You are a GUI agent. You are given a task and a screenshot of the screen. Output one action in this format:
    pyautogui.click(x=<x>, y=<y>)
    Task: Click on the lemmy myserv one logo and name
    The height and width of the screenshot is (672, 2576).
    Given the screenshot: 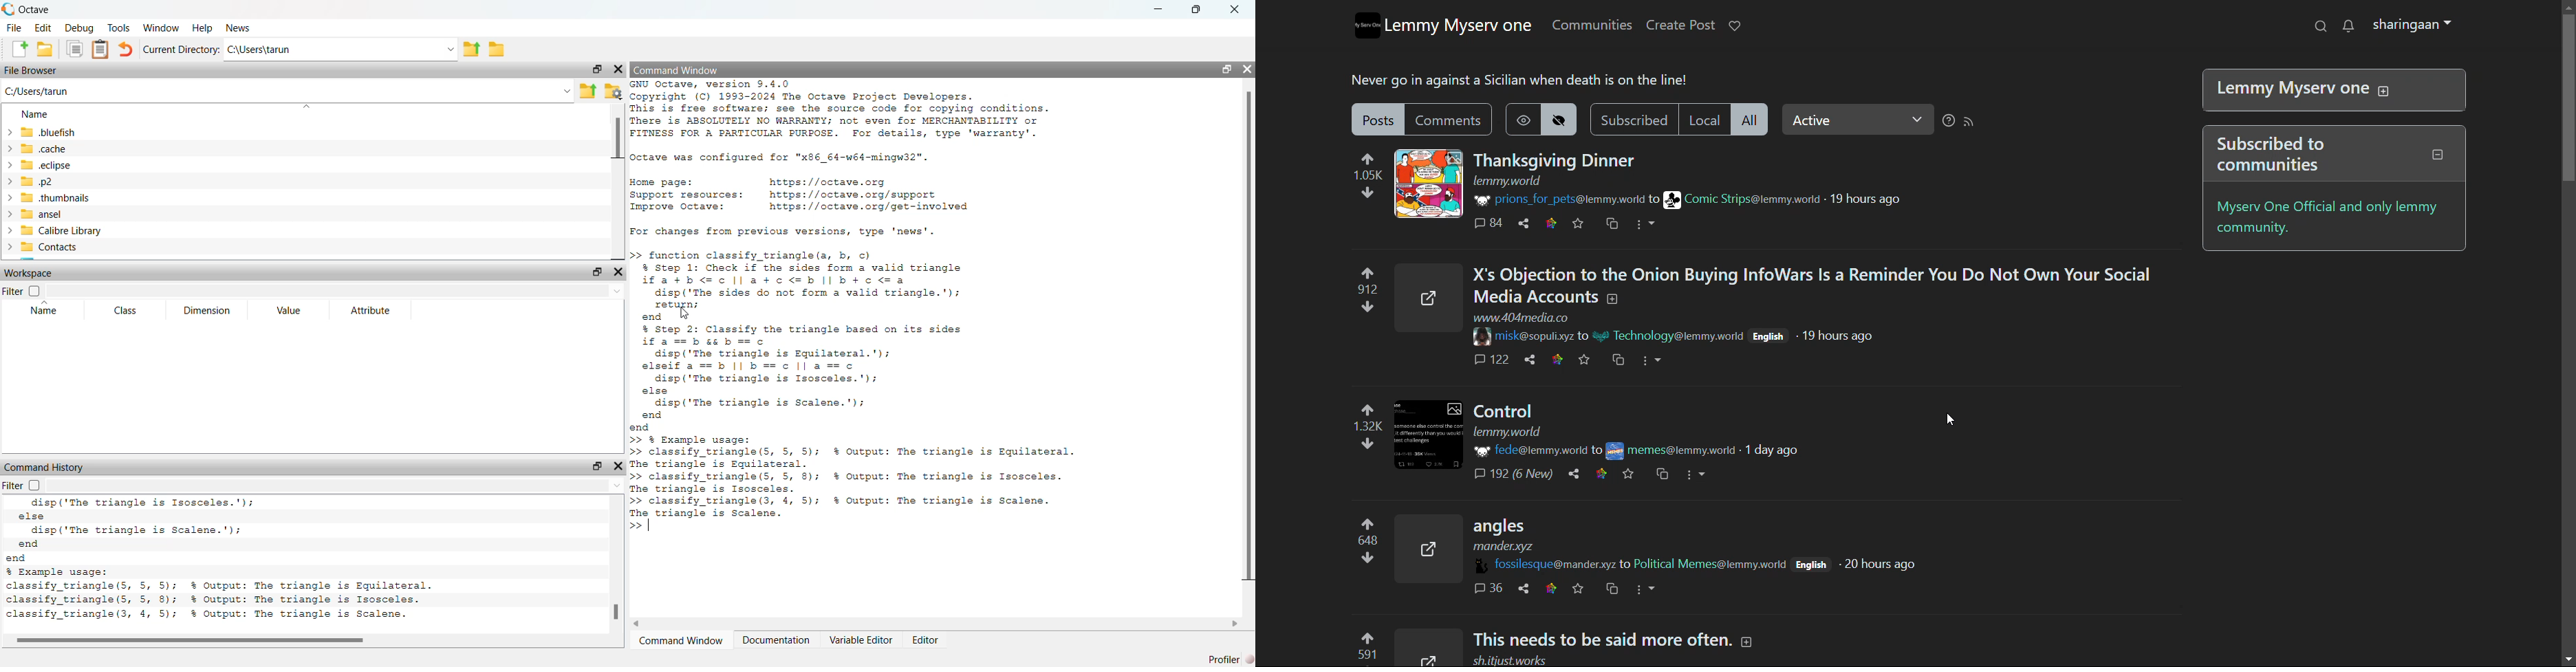 What is the action you would take?
    pyautogui.click(x=1444, y=25)
    